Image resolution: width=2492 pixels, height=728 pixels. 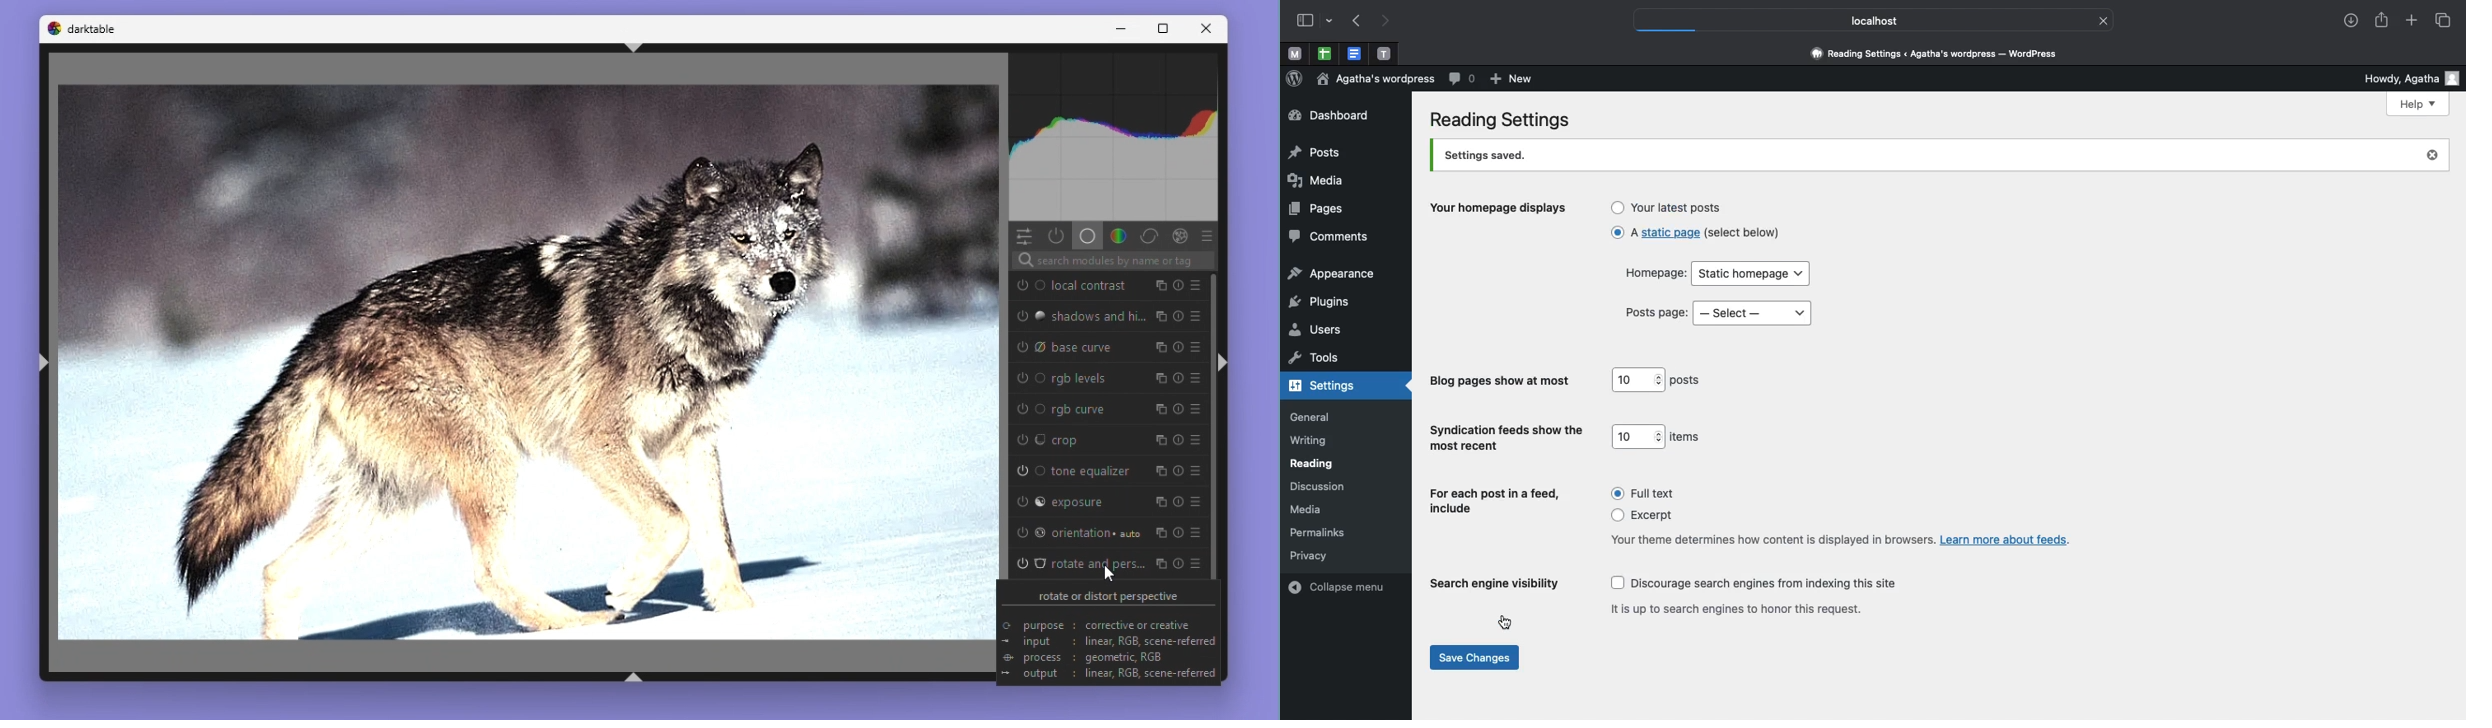 What do you see at coordinates (1687, 436) in the screenshot?
I see `items` at bounding box center [1687, 436].